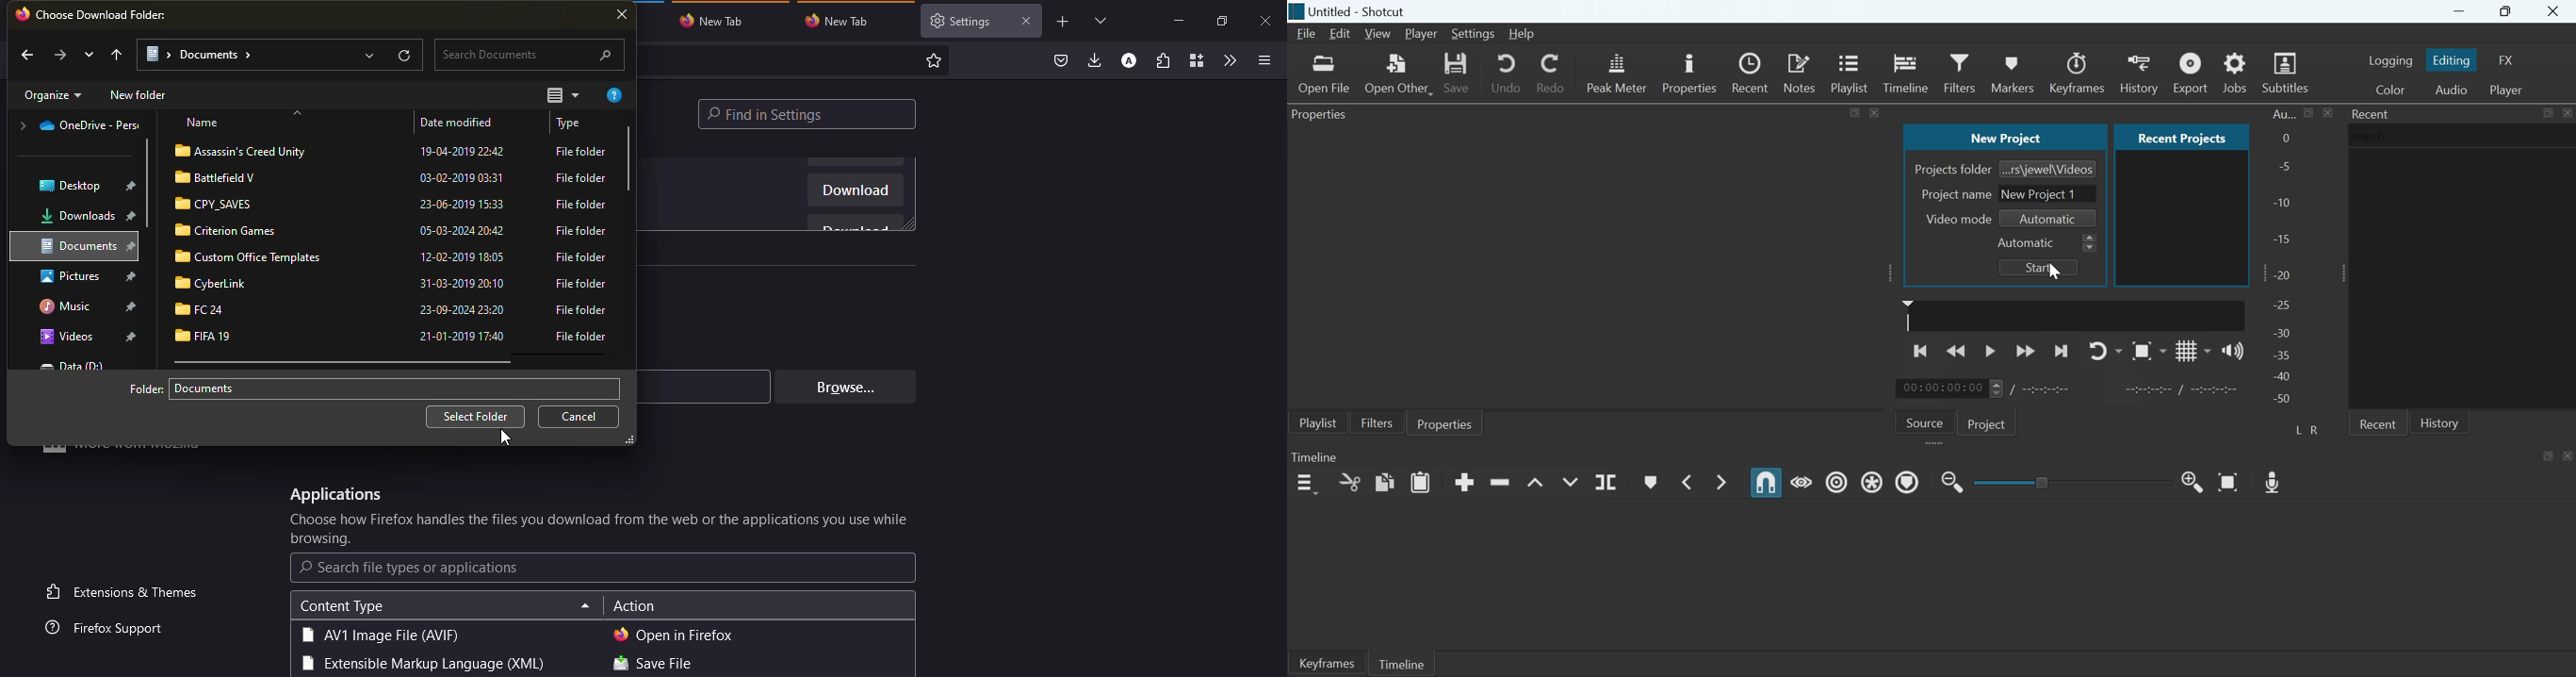 The width and height of the screenshot is (2576, 700). Describe the element at coordinates (582, 150) in the screenshot. I see `type` at that location.